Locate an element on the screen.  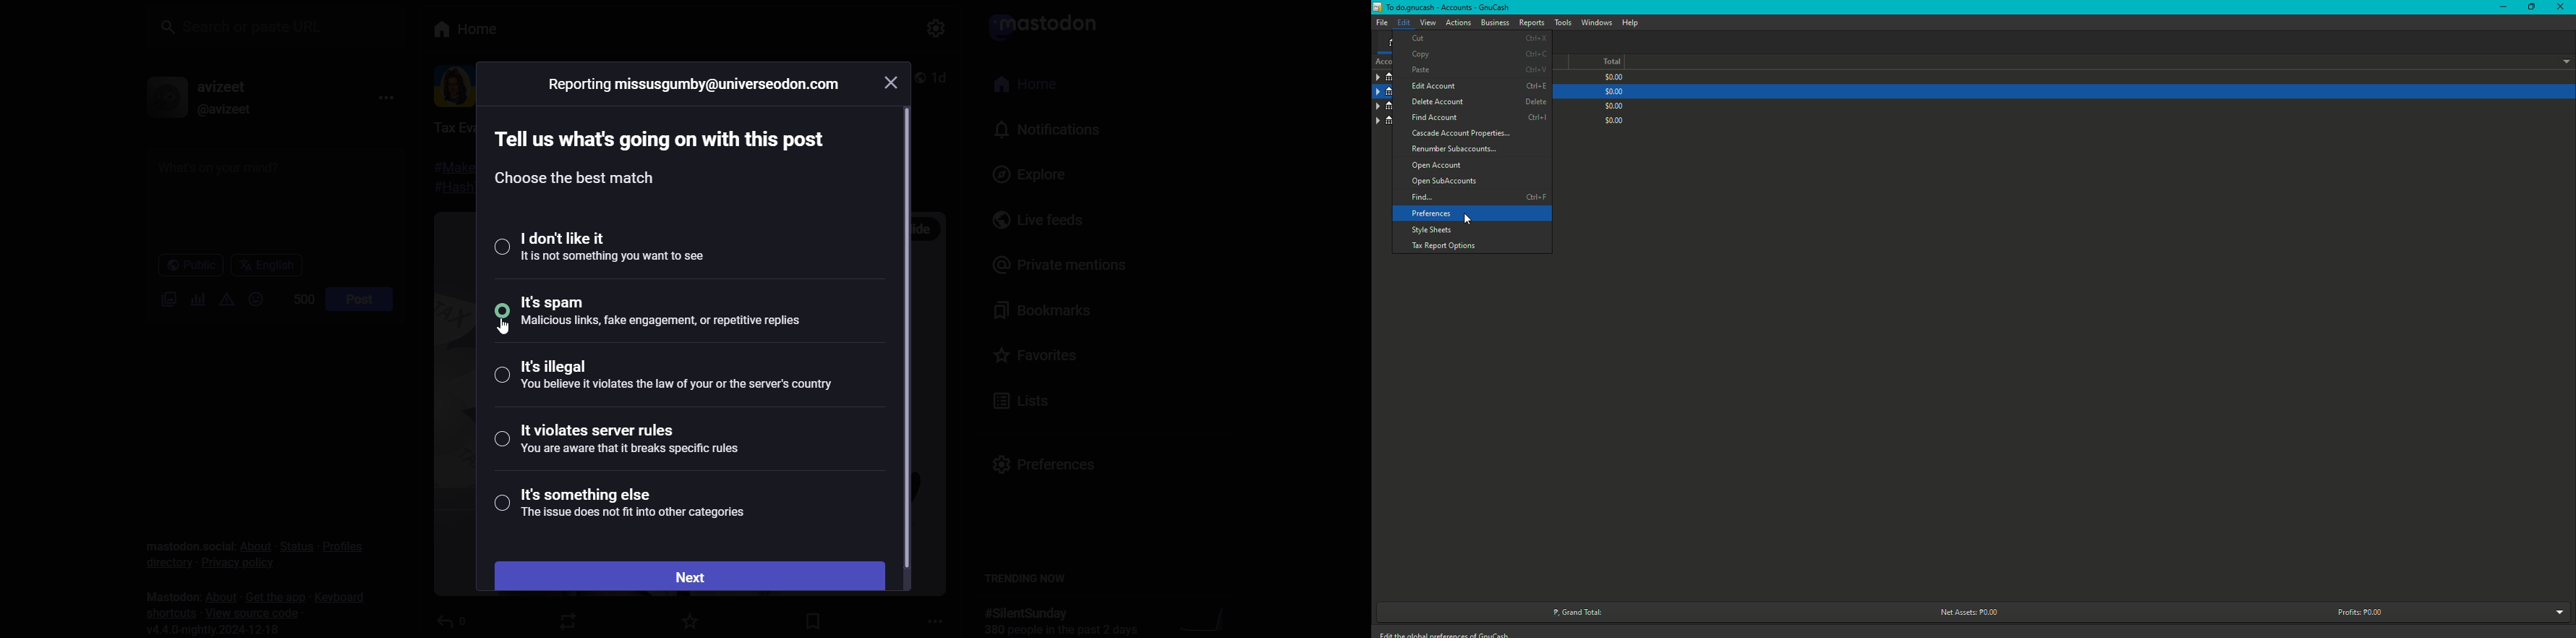
Business is located at coordinates (1494, 21).